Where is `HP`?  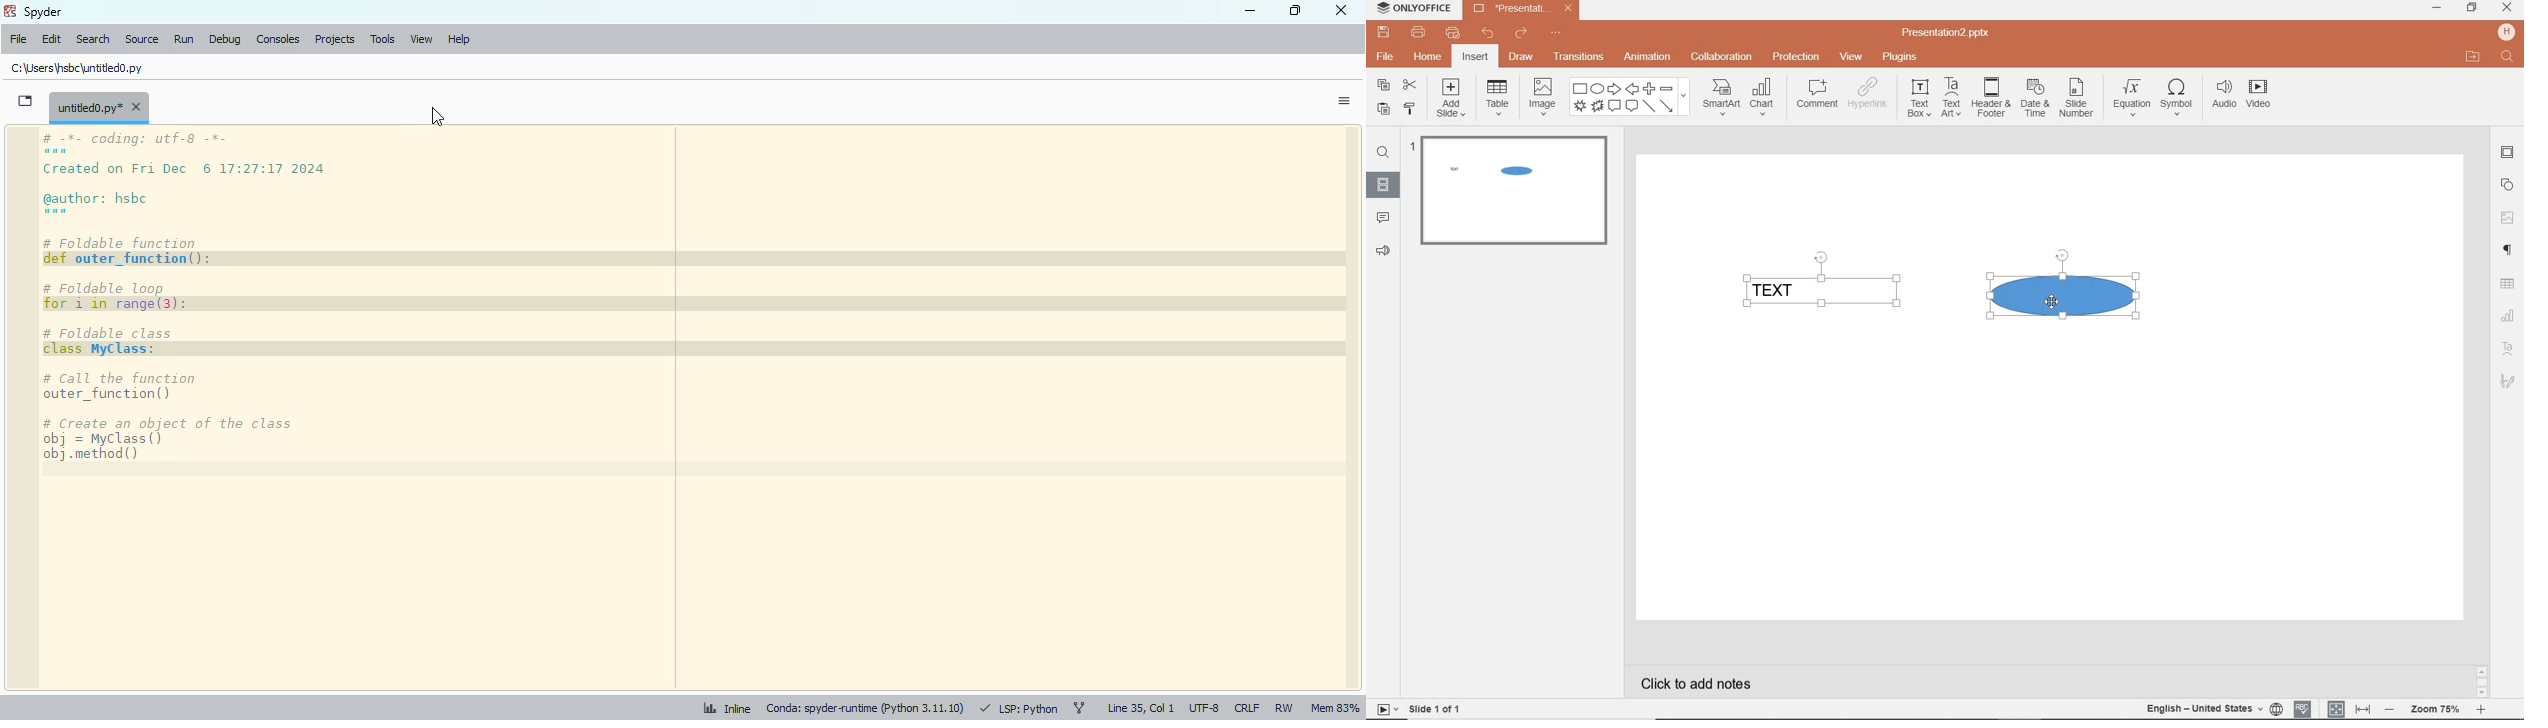
HP is located at coordinates (2508, 32).